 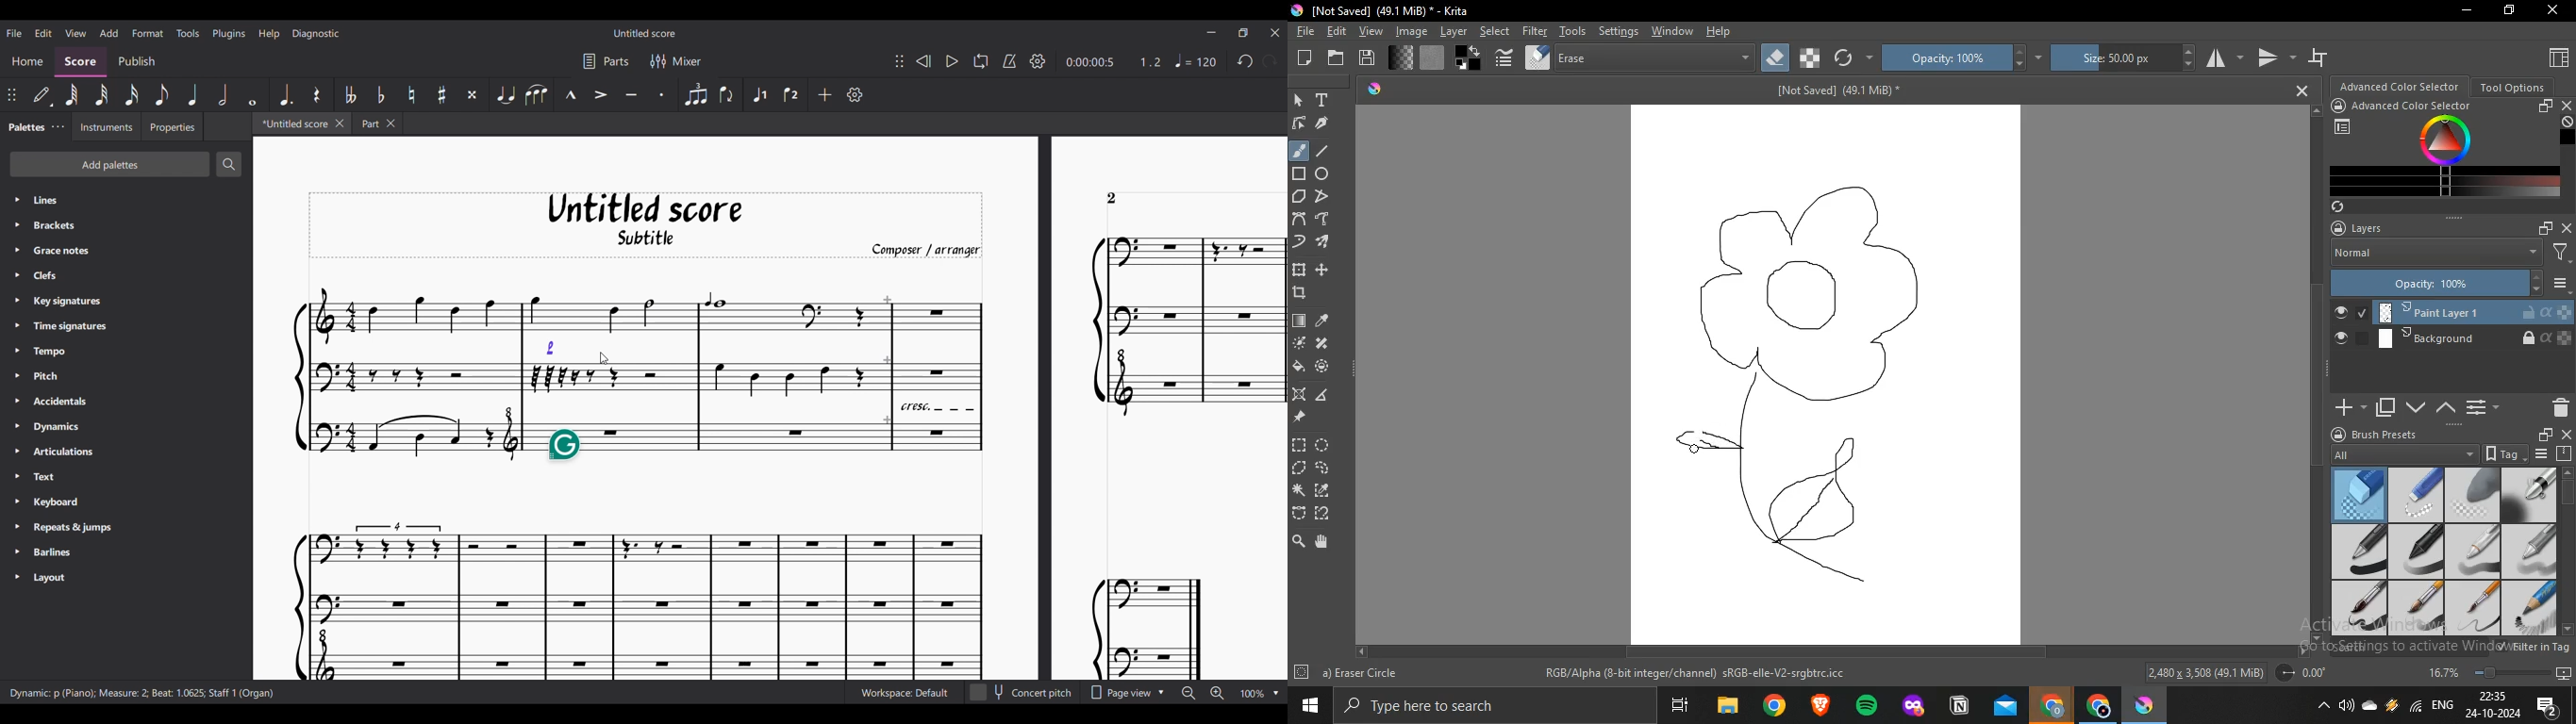 What do you see at coordinates (1022, 692) in the screenshot?
I see `Toggle for Concert pitch` at bounding box center [1022, 692].